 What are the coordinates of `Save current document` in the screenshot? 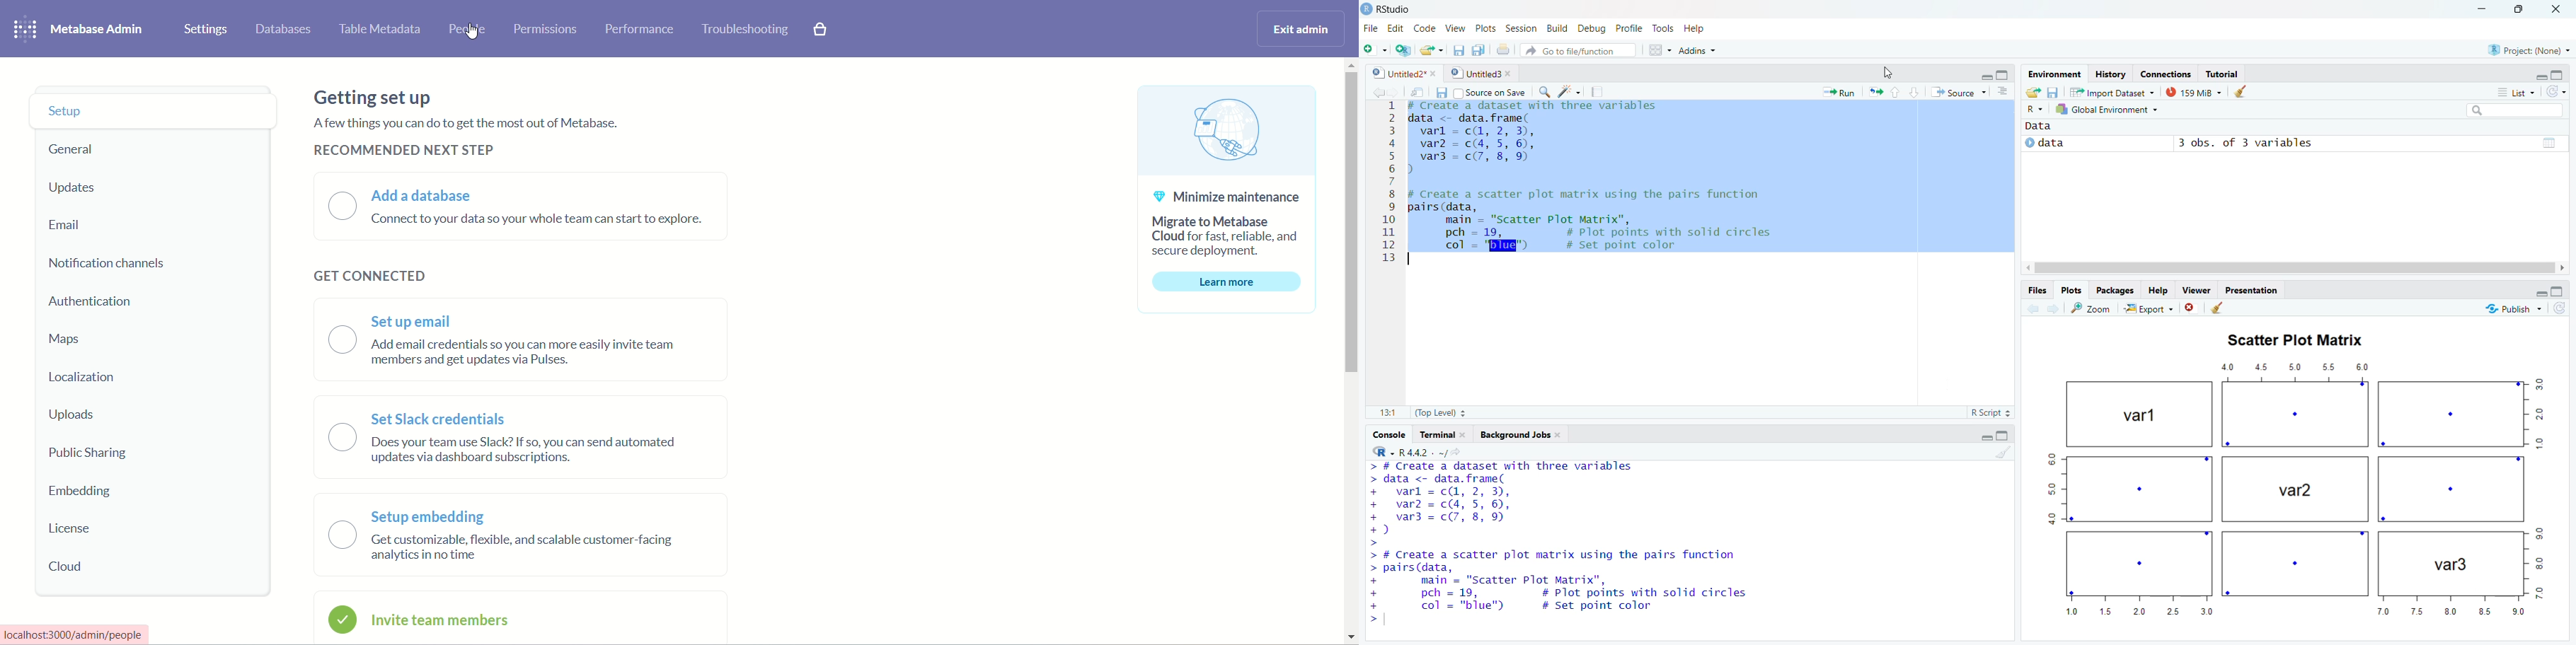 It's located at (1441, 92).